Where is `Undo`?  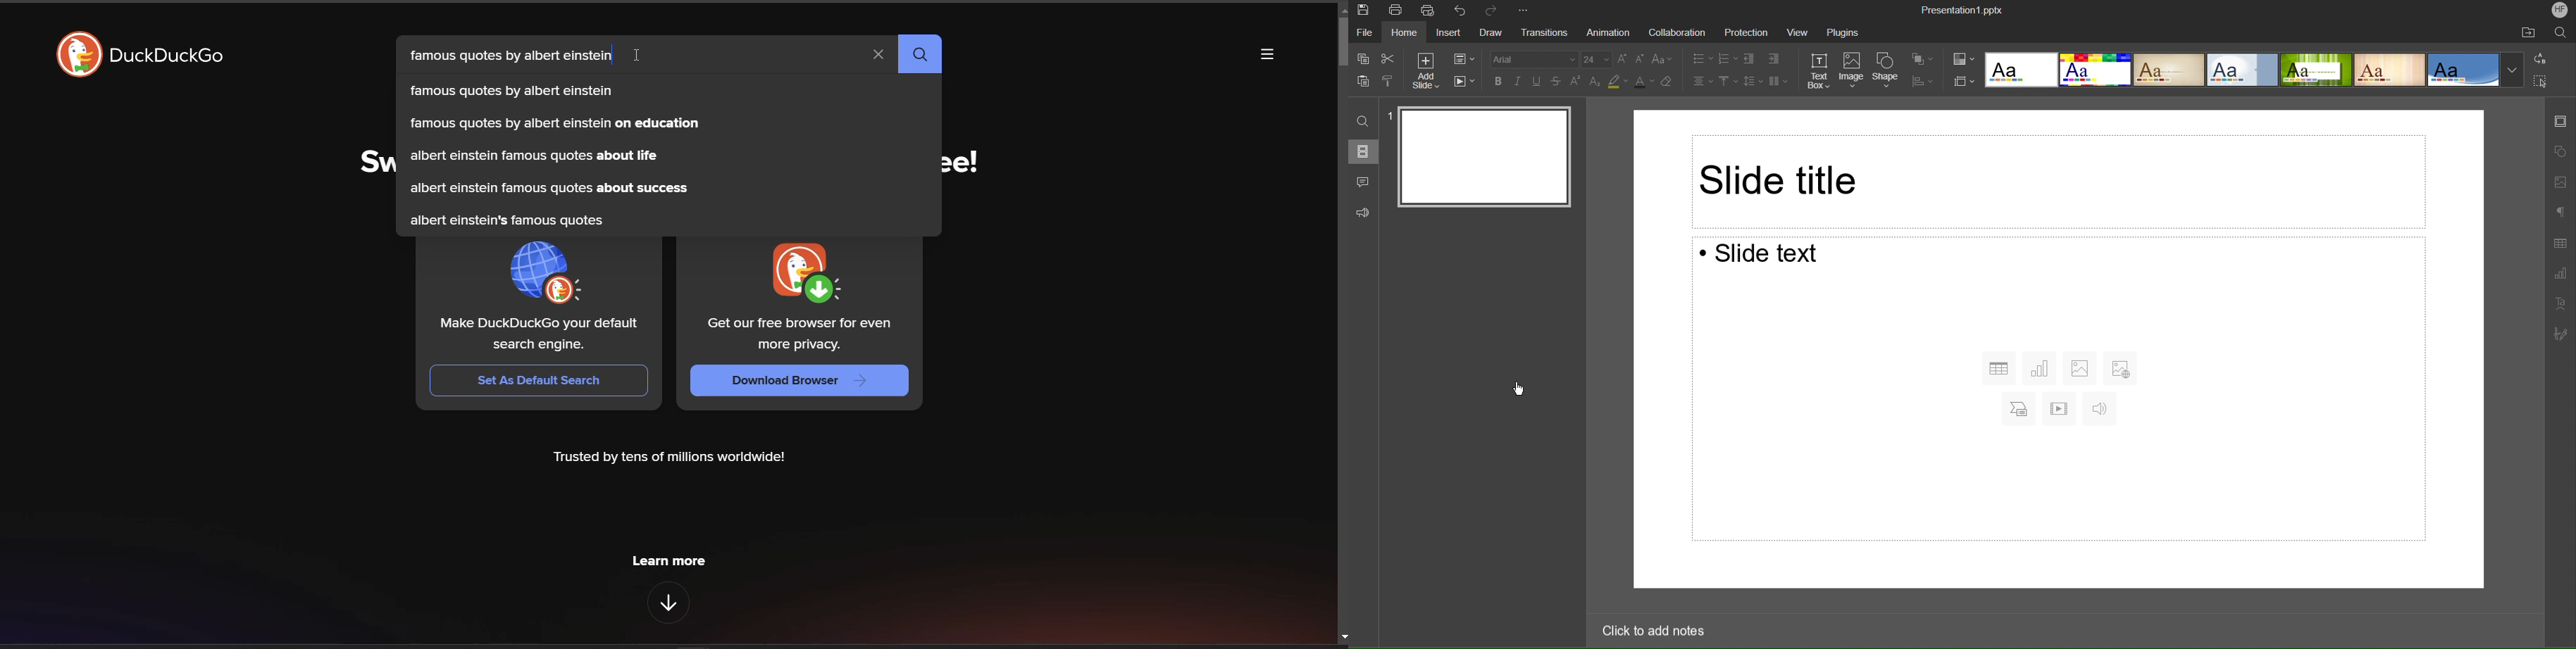 Undo is located at coordinates (1460, 11).